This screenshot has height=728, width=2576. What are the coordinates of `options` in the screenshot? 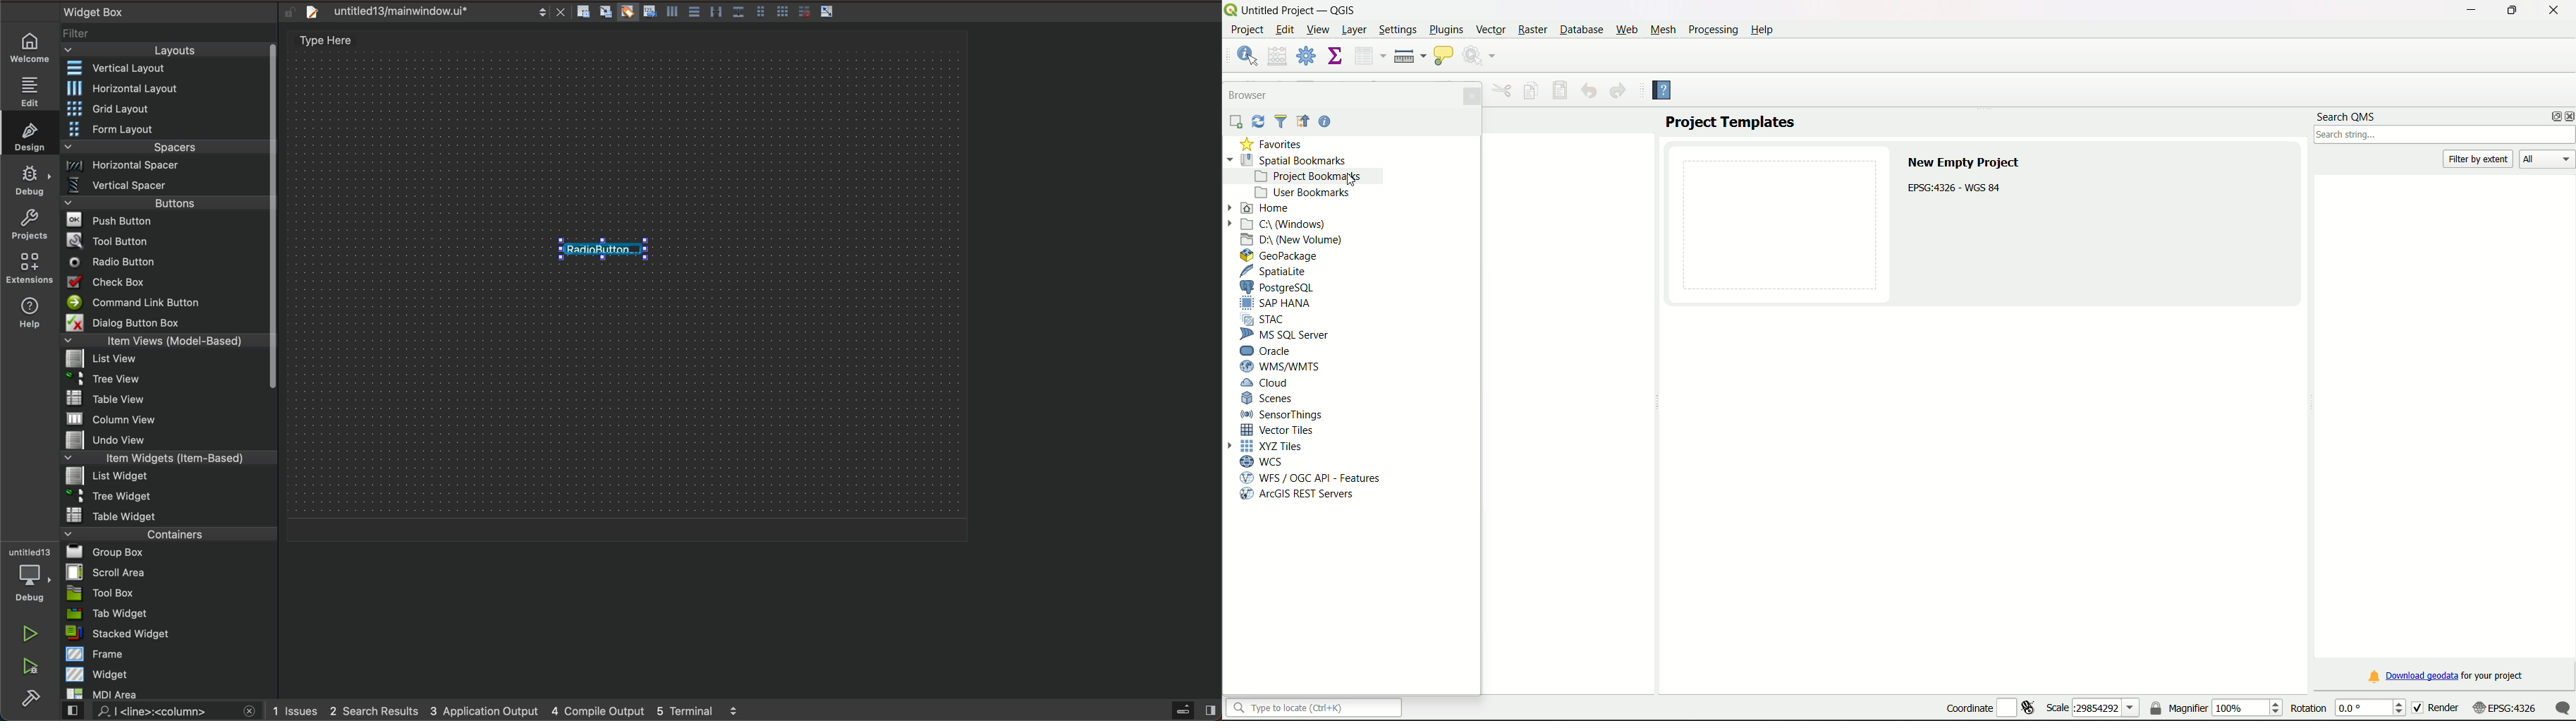 It's located at (2551, 116).